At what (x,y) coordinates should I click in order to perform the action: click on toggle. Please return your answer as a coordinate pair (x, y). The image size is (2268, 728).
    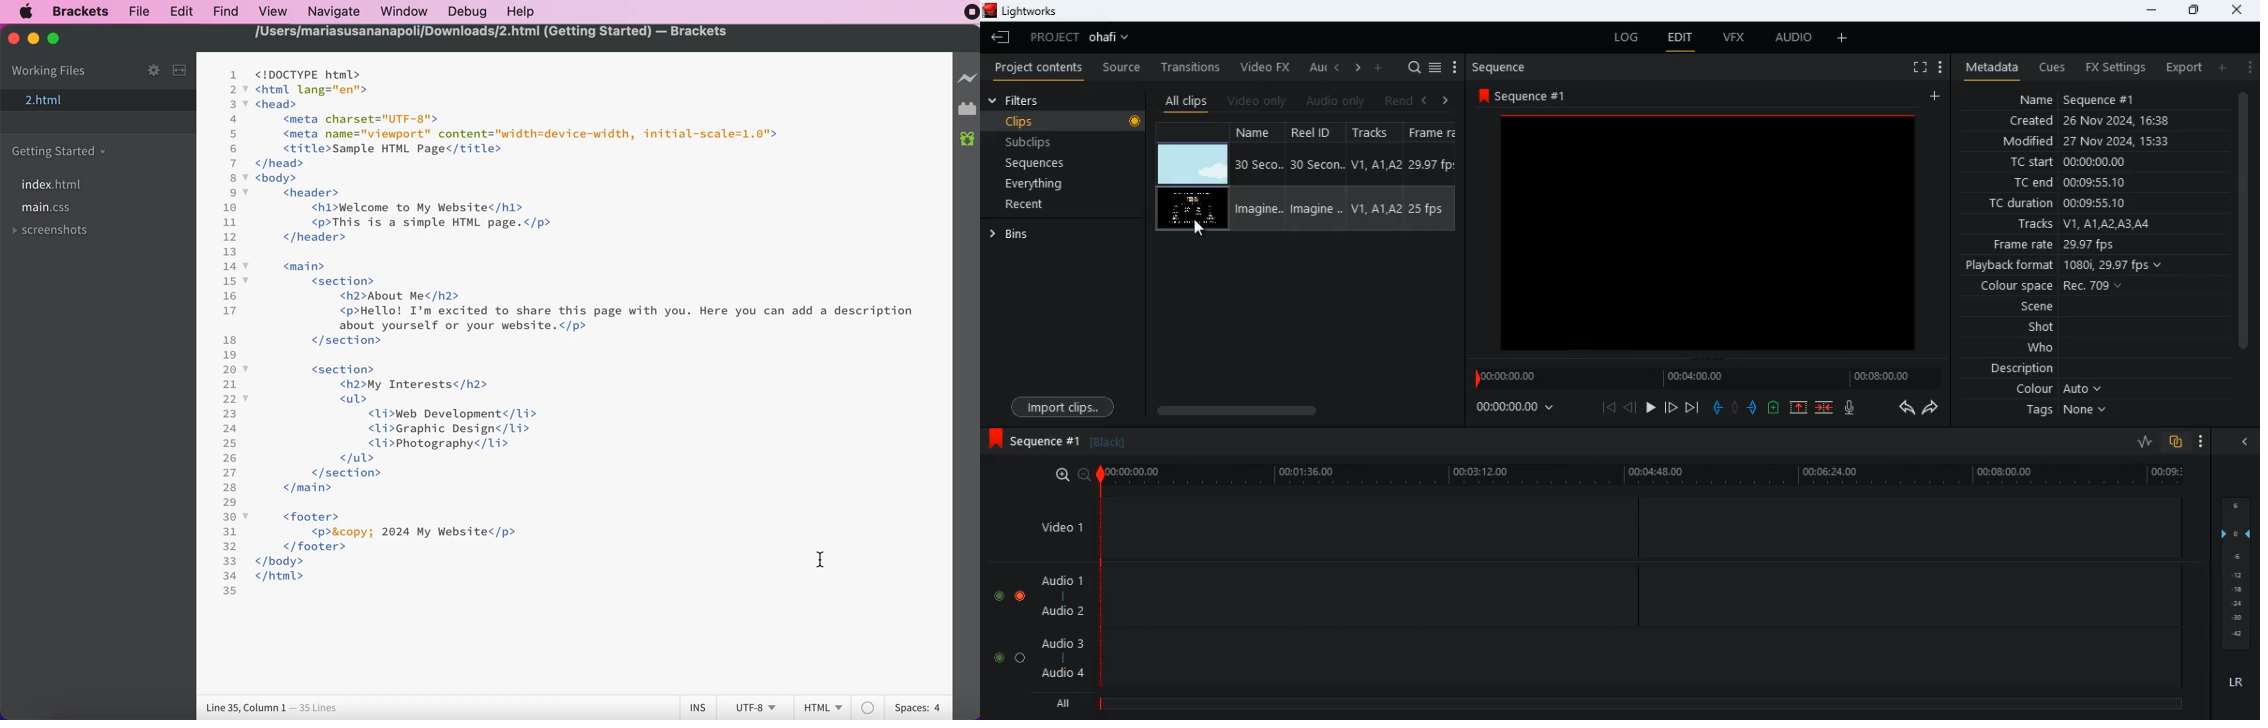
    Looking at the image, I should click on (998, 597).